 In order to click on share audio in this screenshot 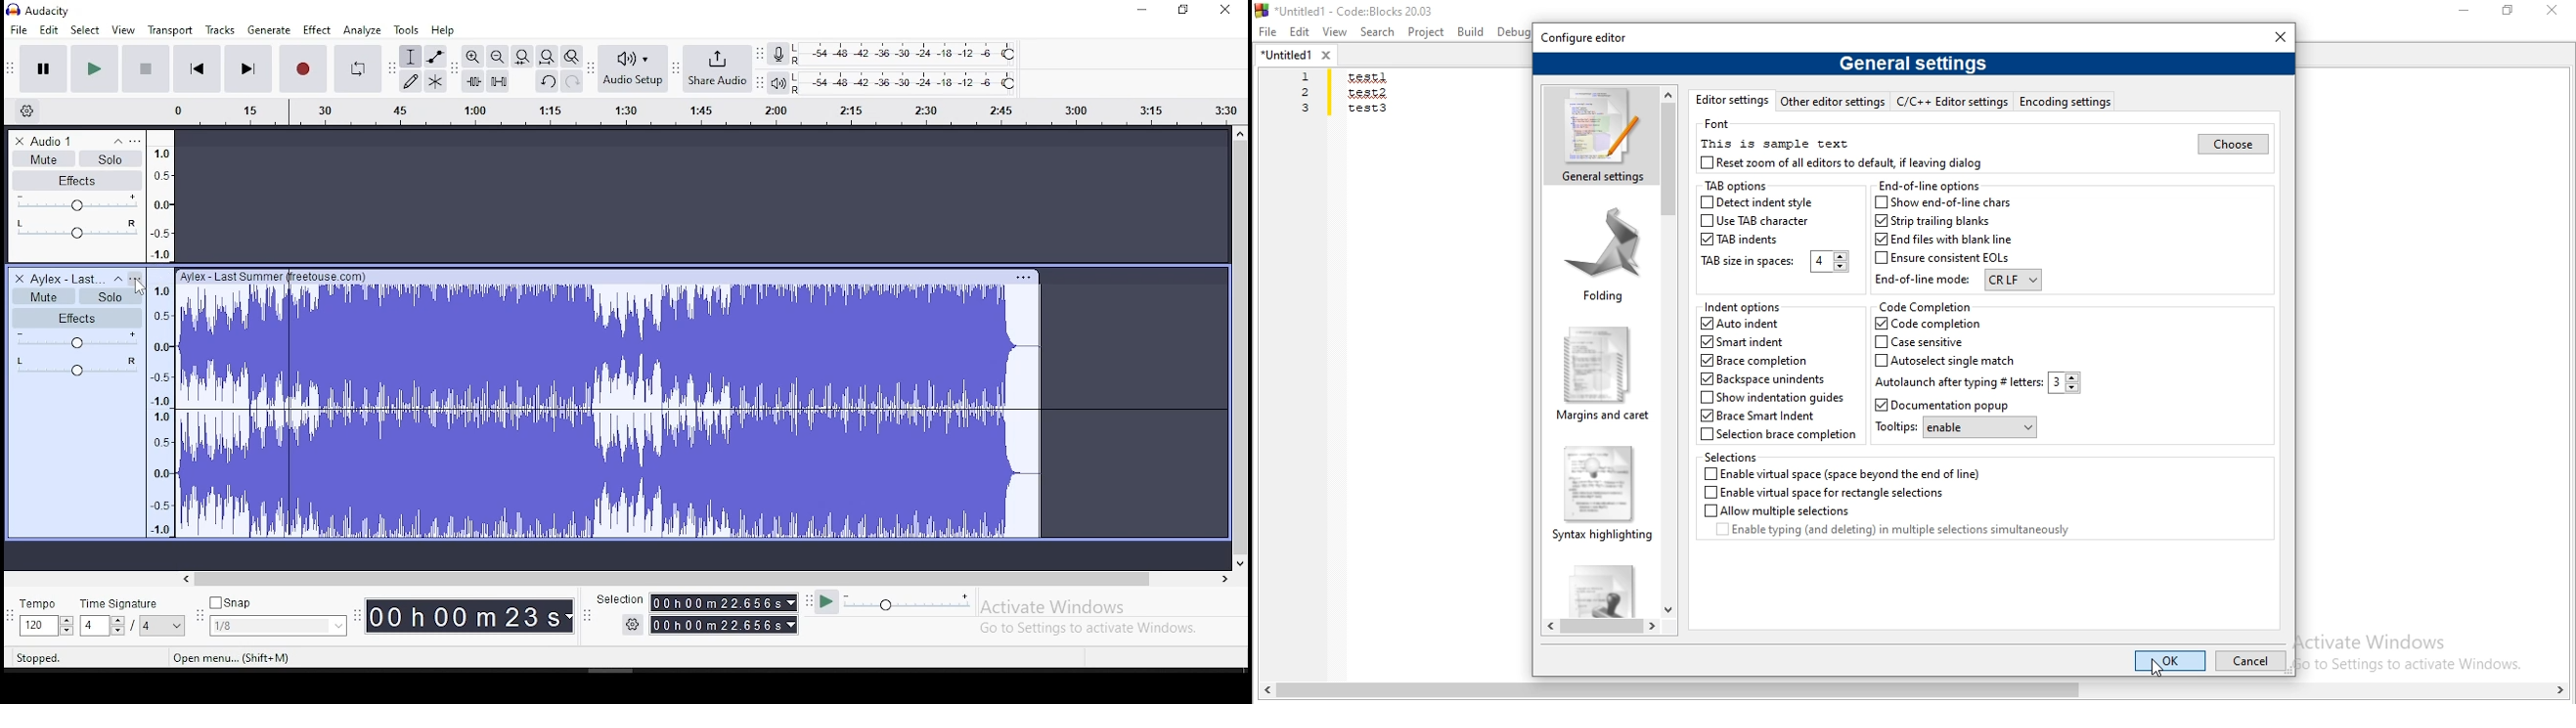, I will do `click(717, 68)`.